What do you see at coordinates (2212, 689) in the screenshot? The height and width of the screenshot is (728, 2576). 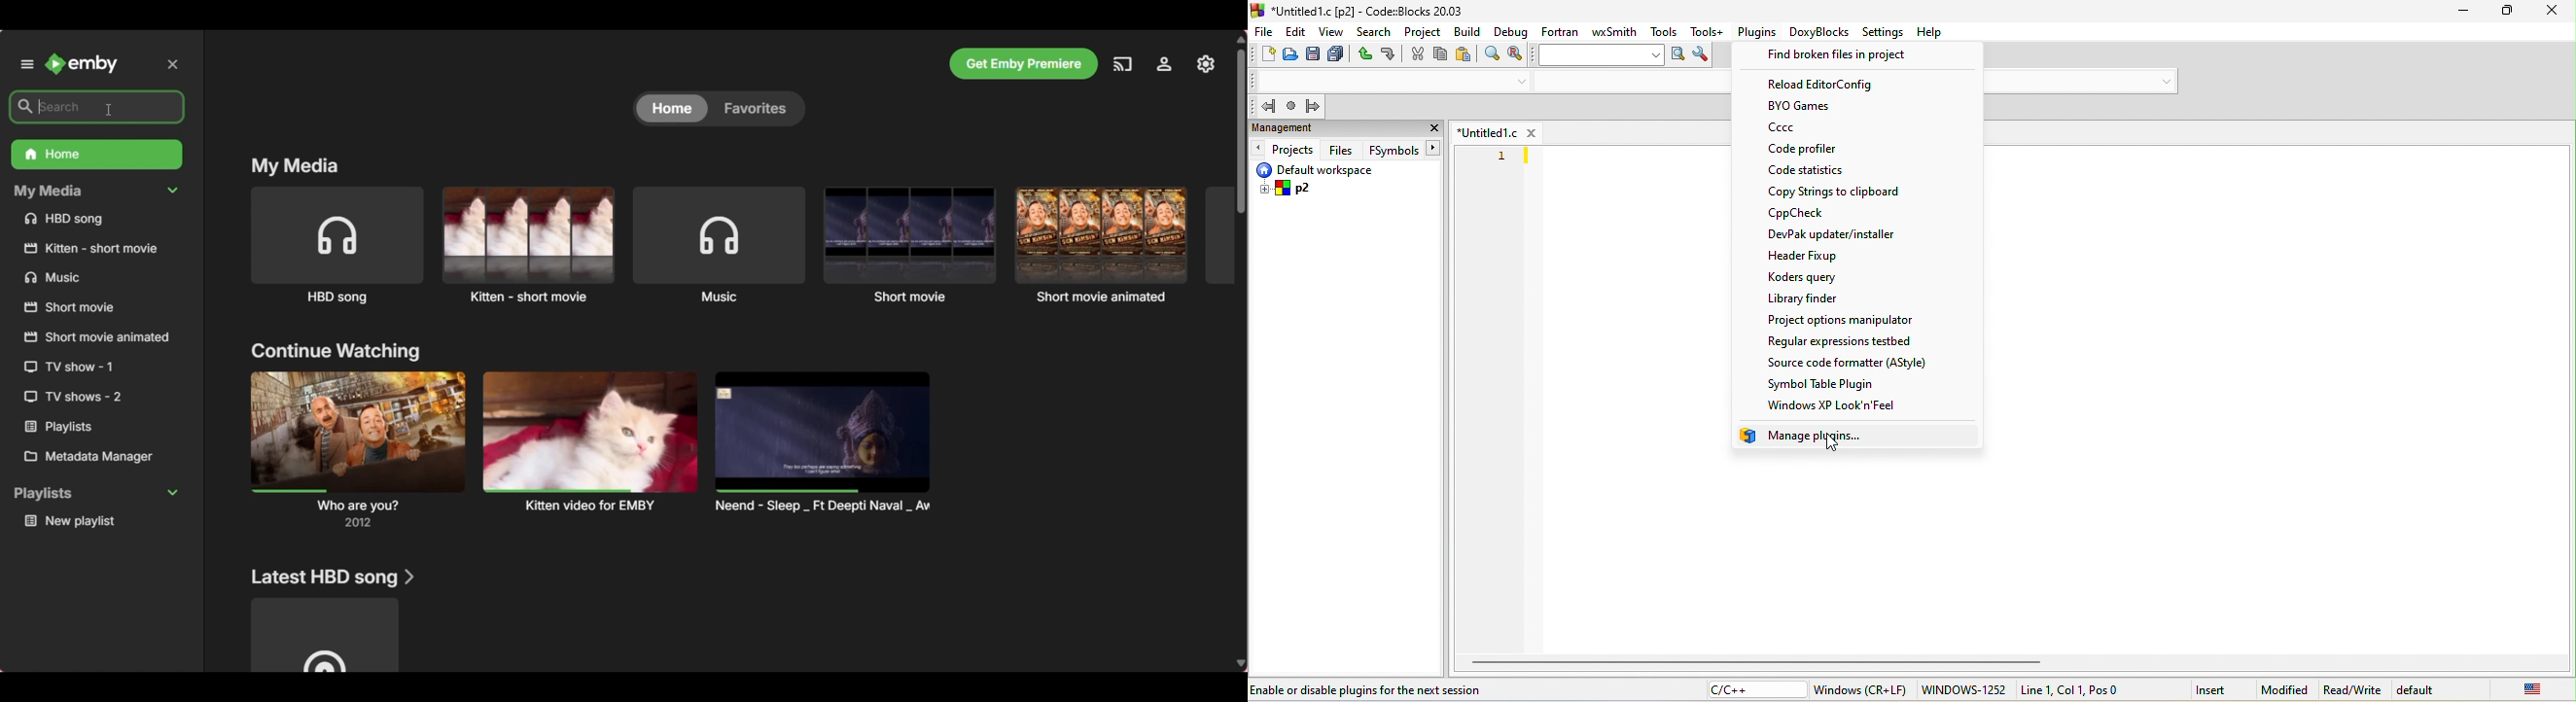 I see `insert` at bounding box center [2212, 689].